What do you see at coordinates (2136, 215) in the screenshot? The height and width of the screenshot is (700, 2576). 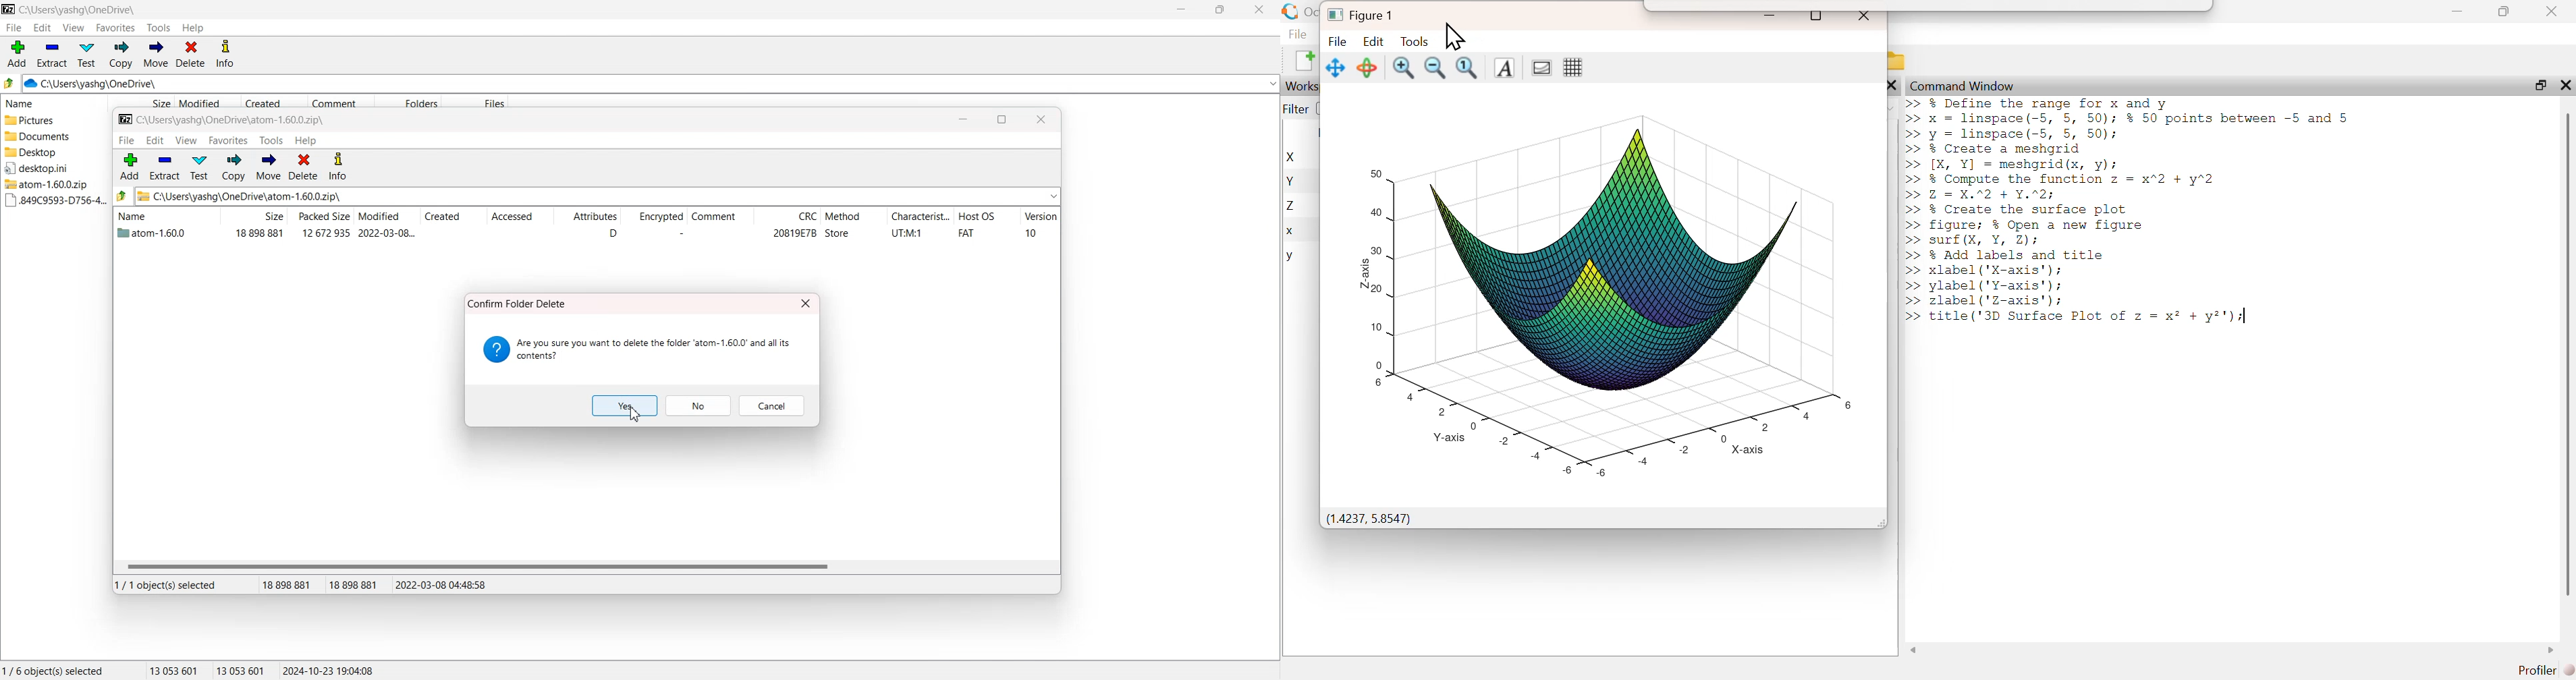 I see `>> % Define the range for x and y

>> x = linspace(-5, 5, 50); % 50 points between -5 and 5
>> y = linspace(-5, 5, 50):

>> % Create a meshgrid

>> [X, Y] = meshgrid(x, y):

>> % Compute the function z = x"2 + y"2

>> Z = X."2 + Y.2;

>> % Create the surface plot

>> figure; % Open a new figure

>> surf (X, Y, Z):

>> % Add labels and title

>> xlabel ('X-axis');

>> ylabel ('Y-axis');

>> zlabel('Z-axis'):

>> title('3D Surface Plot of z = x? + v2) 4` at bounding box center [2136, 215].